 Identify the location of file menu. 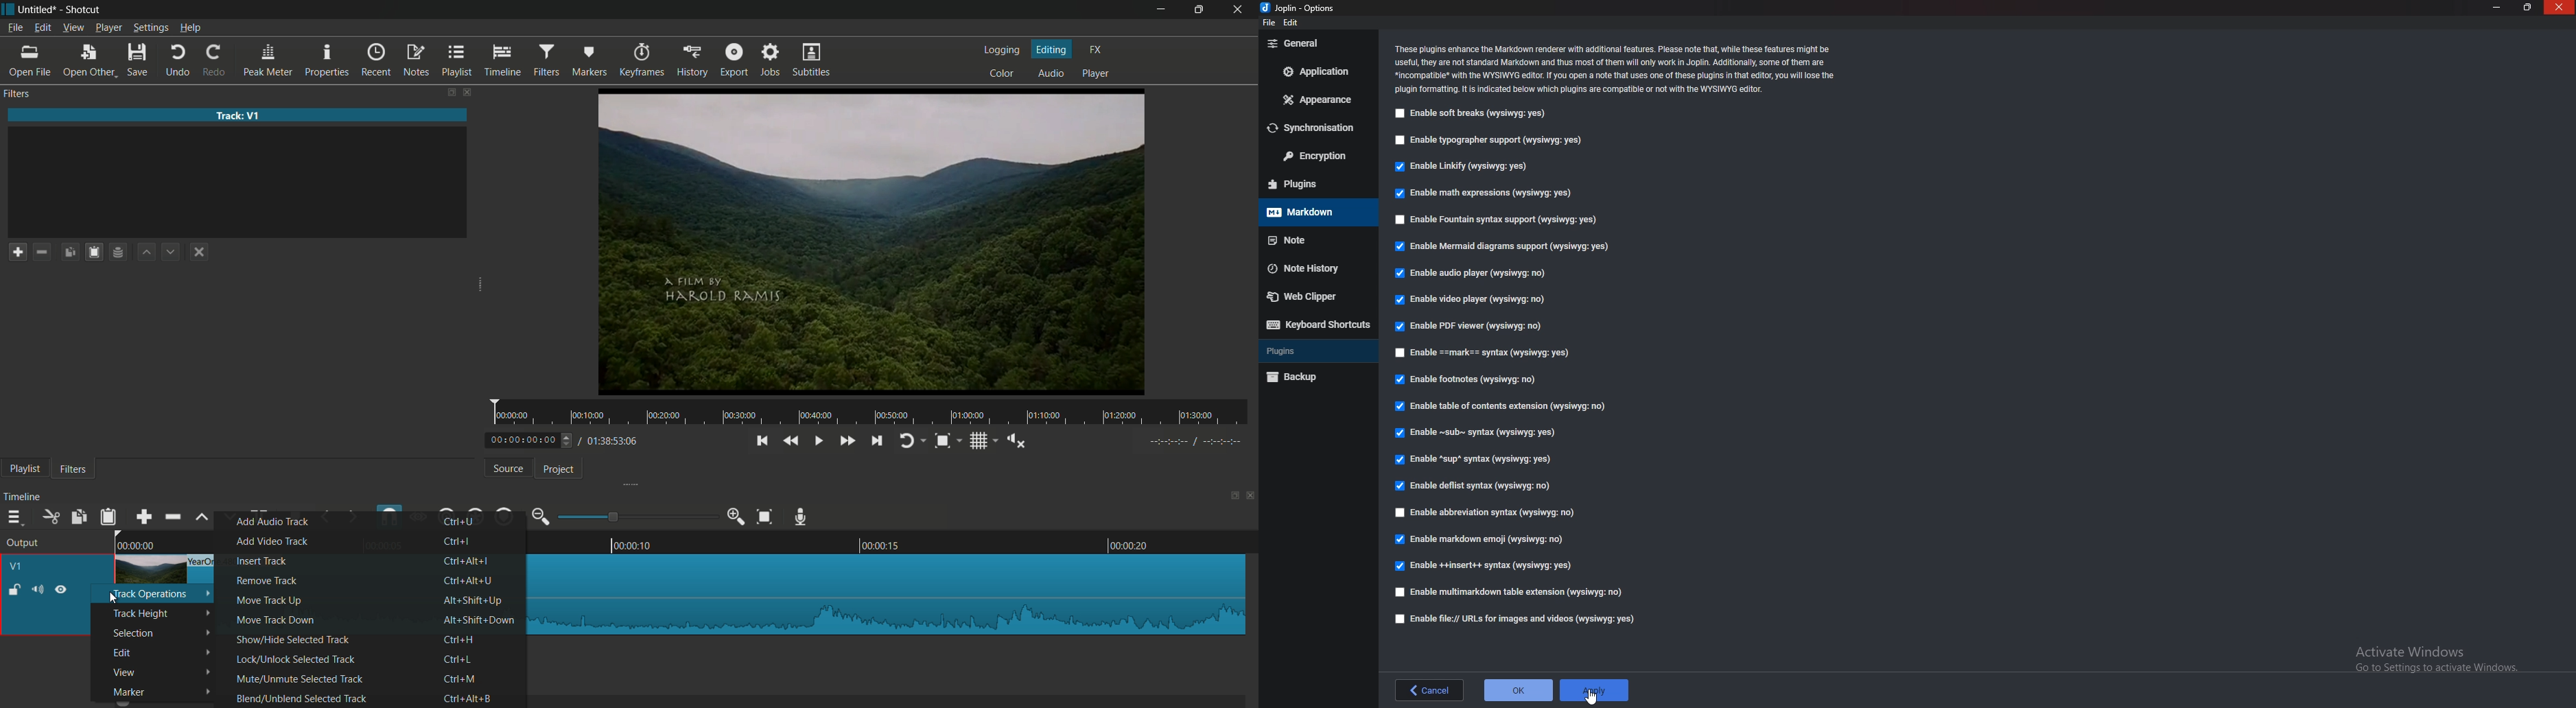
(14, 29).